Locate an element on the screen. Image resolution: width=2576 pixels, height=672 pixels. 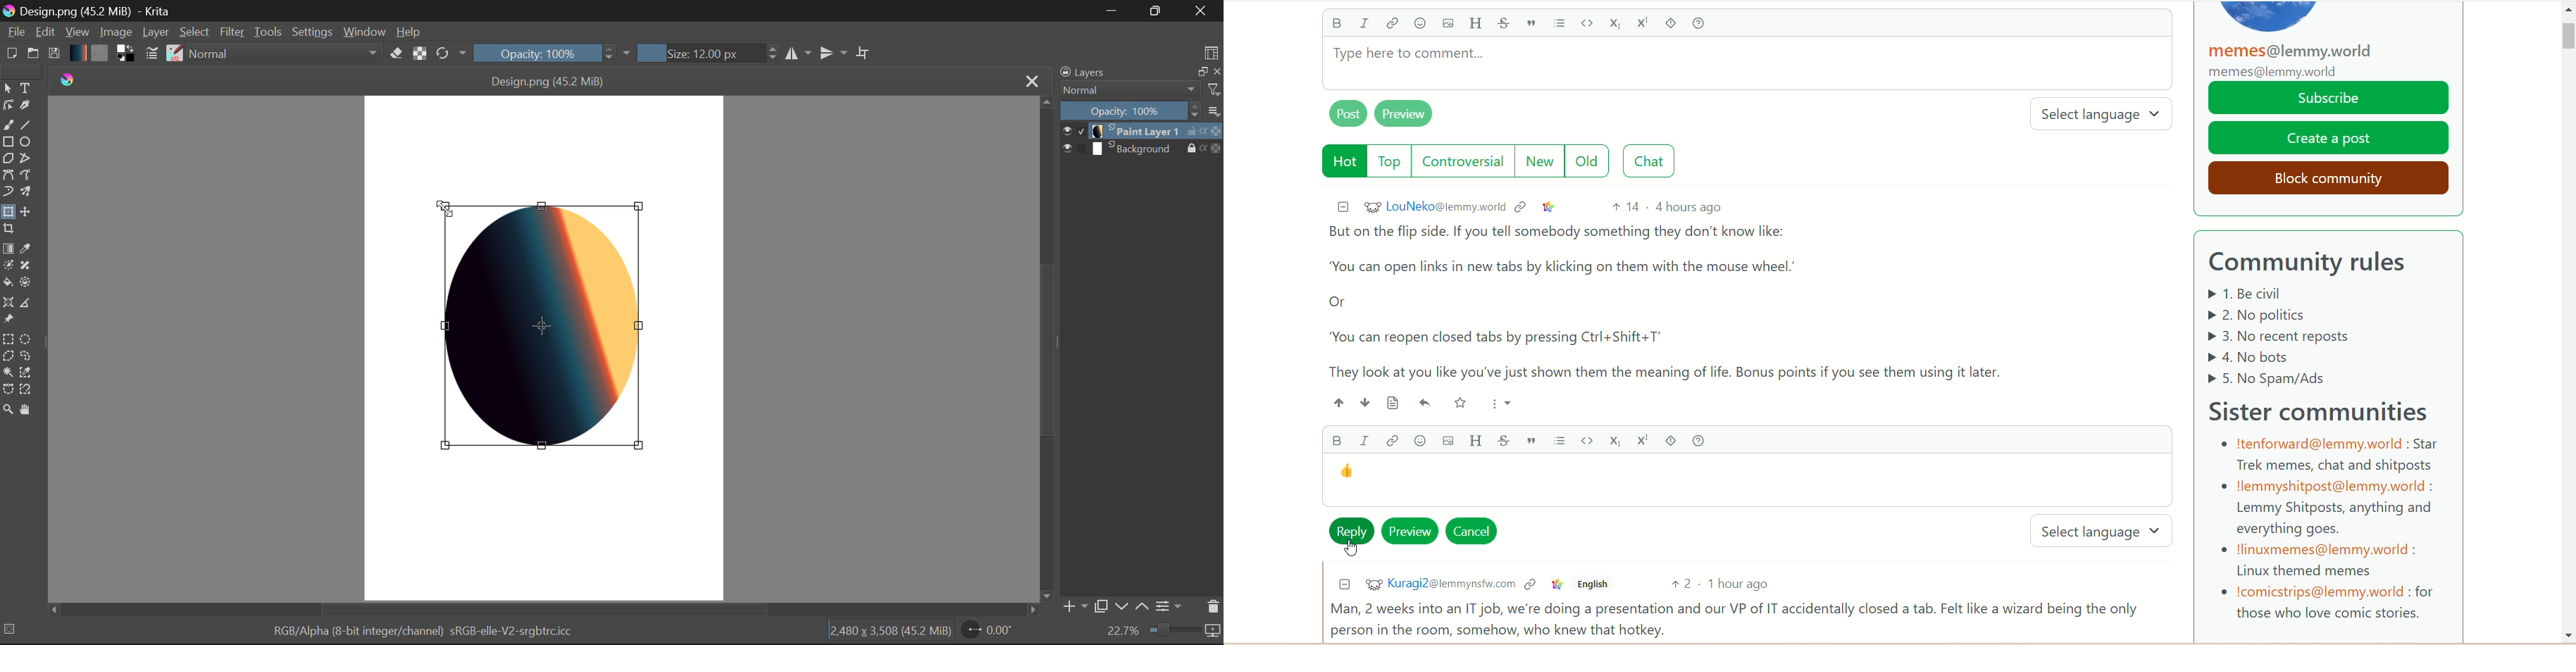
Freehand Path Tool is located at coordinates (26, 175).